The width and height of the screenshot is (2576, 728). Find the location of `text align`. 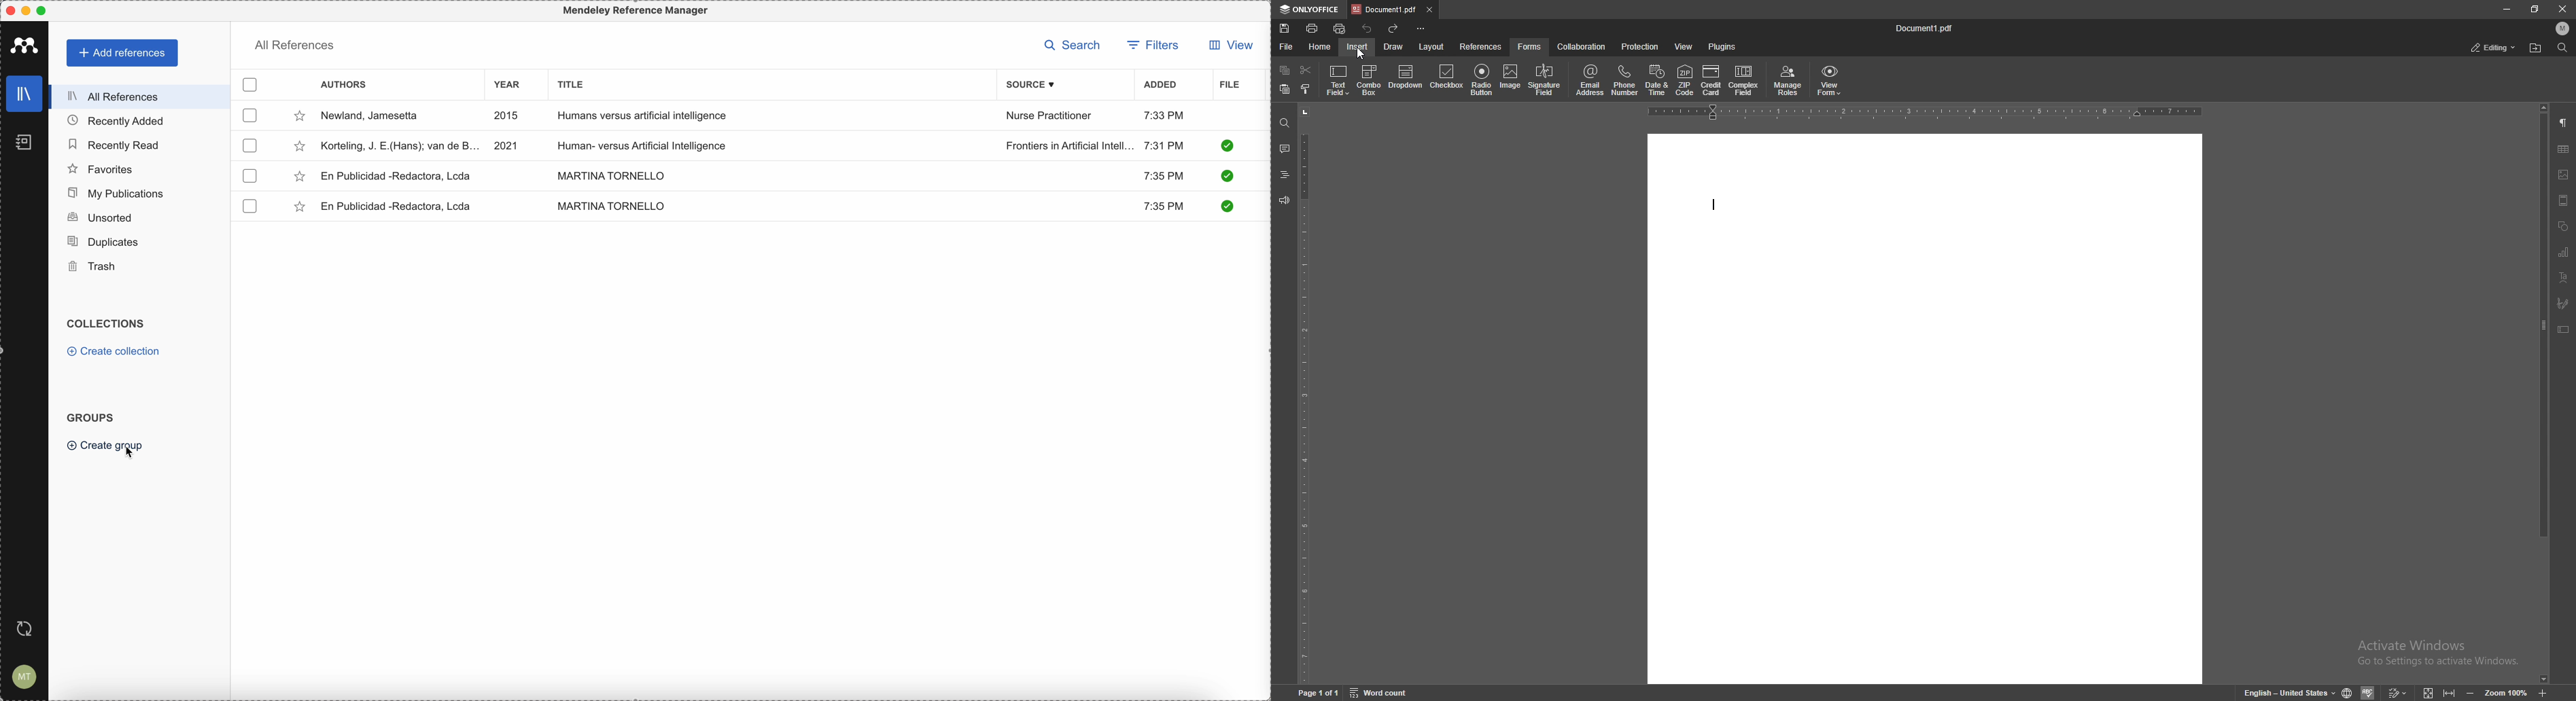

text align is located at coordinates (2564, 277).